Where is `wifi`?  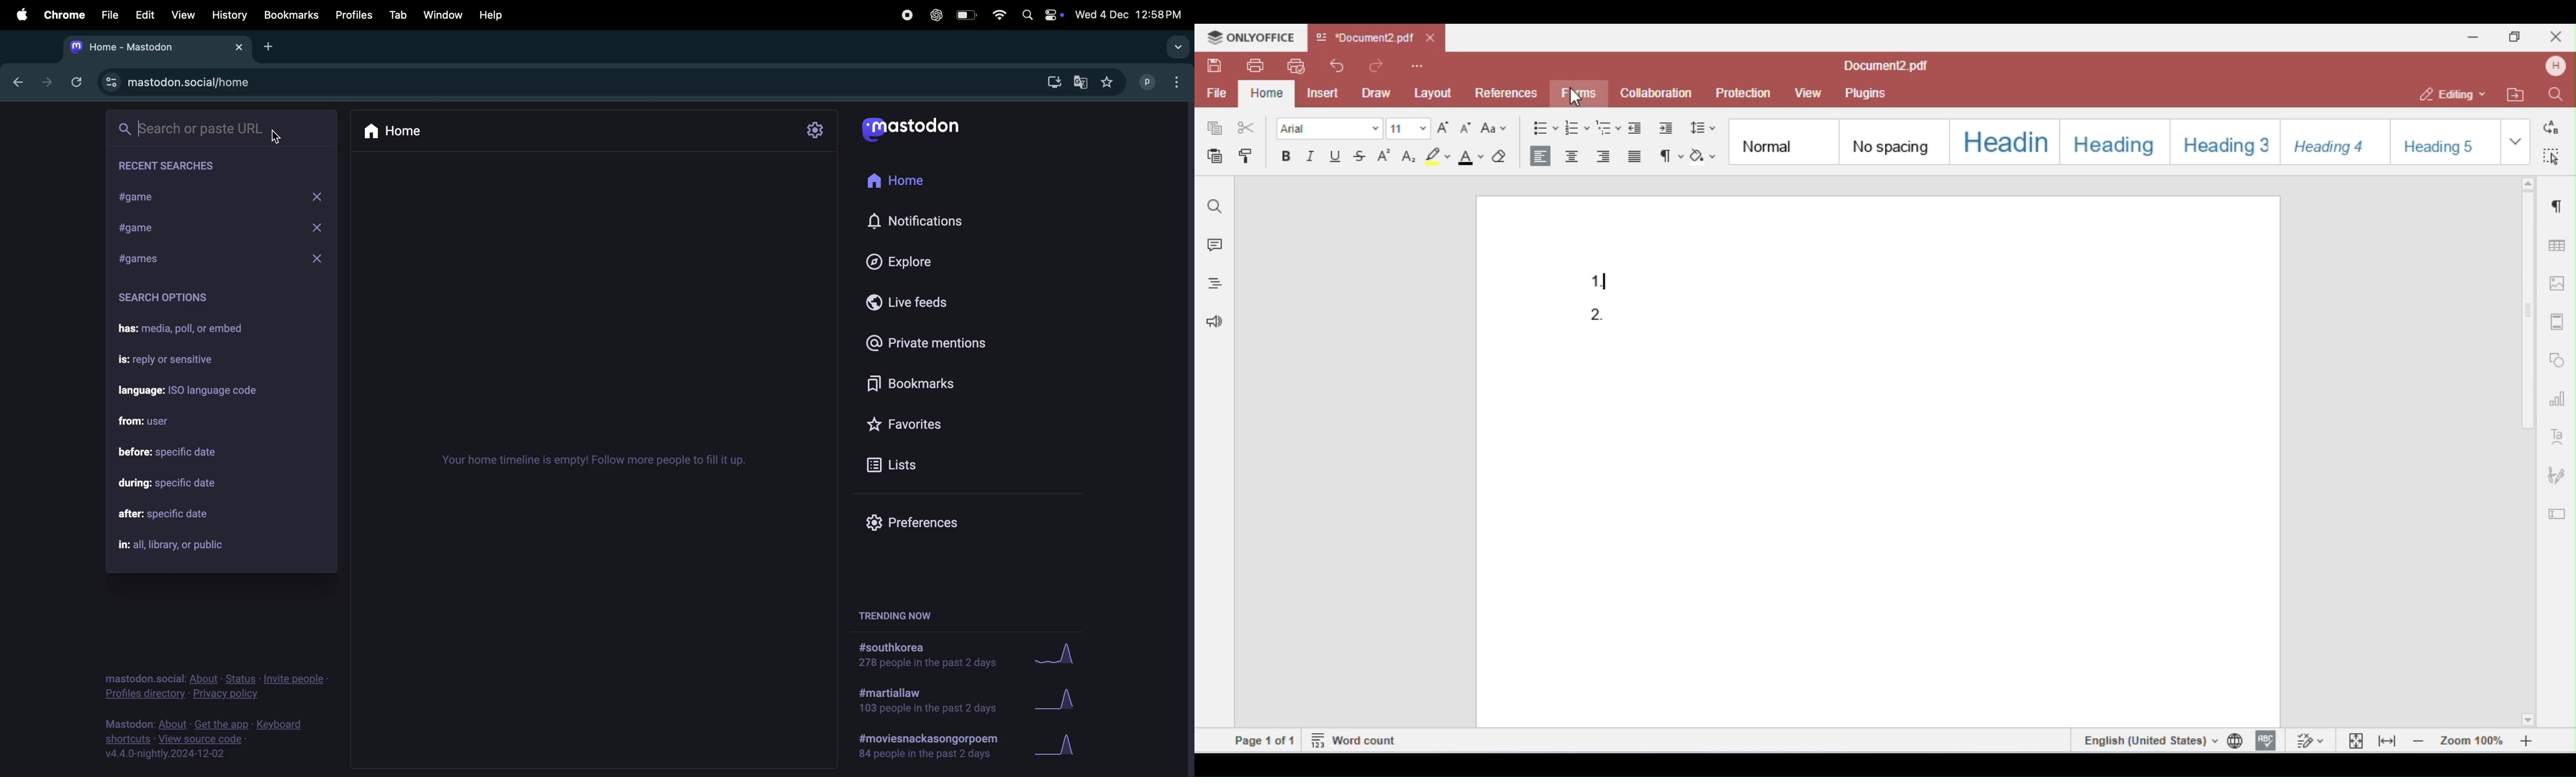
wifi is located at coordinates (997, 14).